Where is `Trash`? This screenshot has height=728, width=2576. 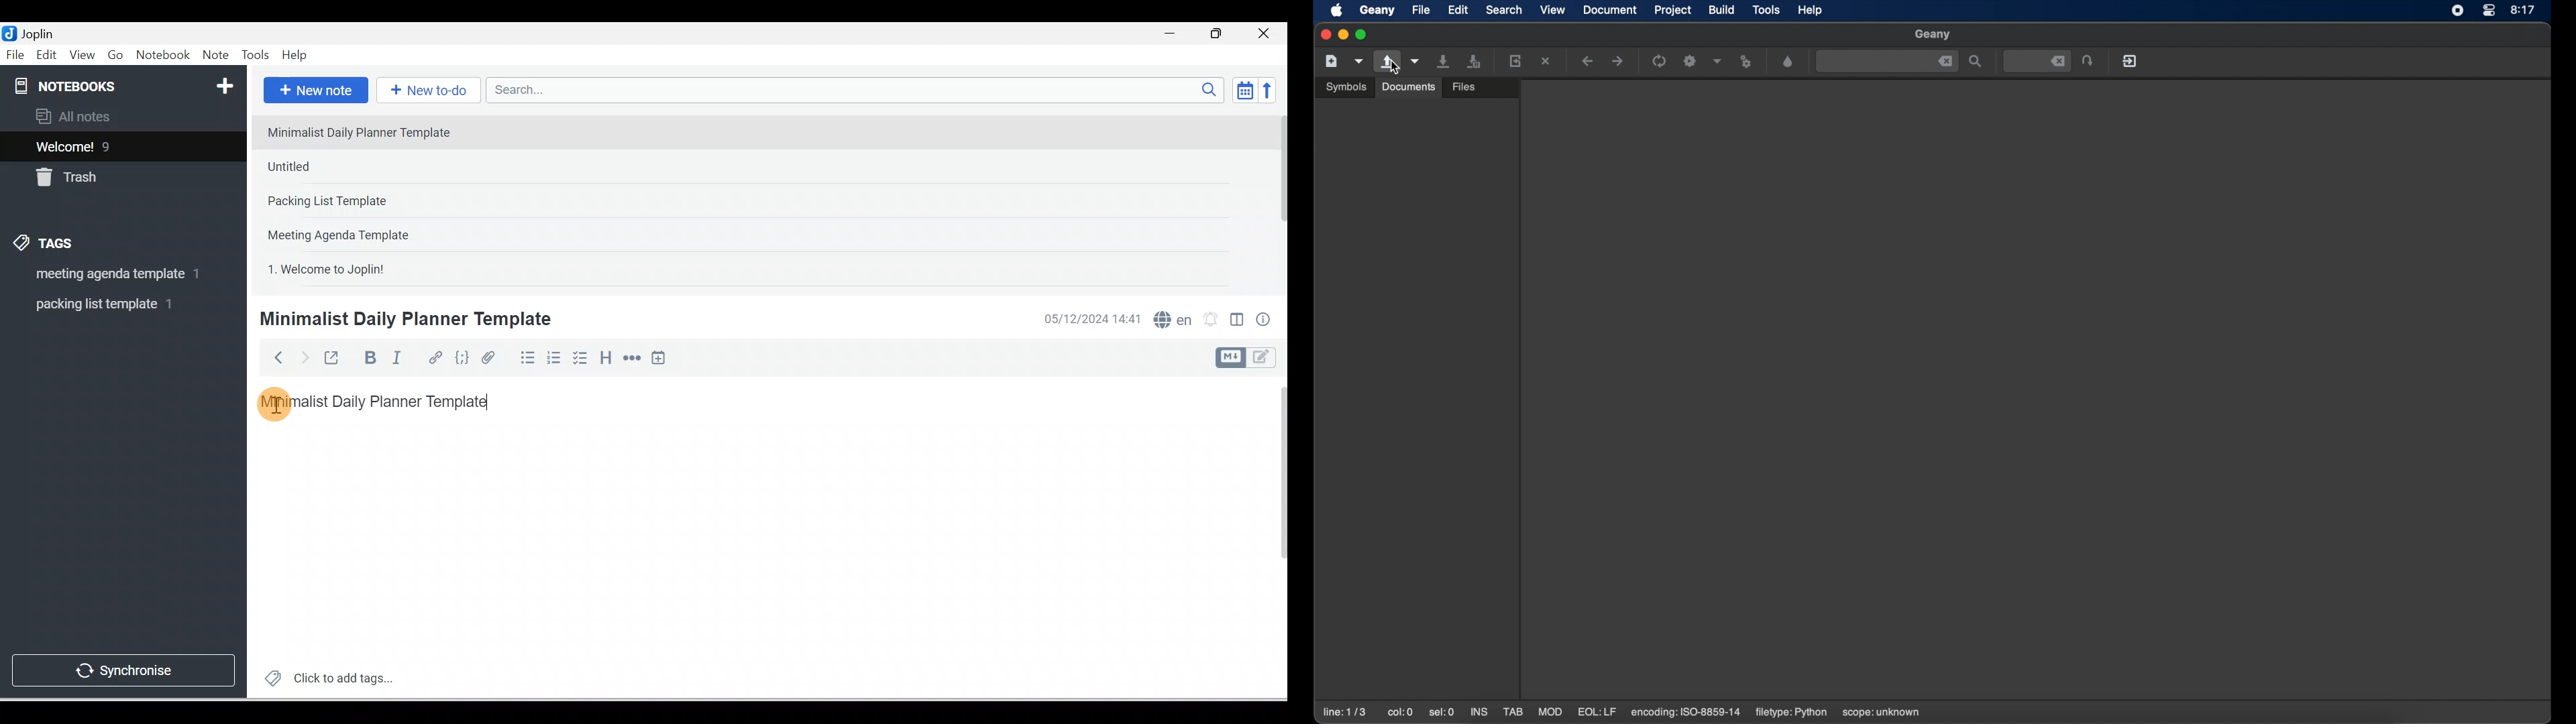
Trash is located at coordinates (99, 174).